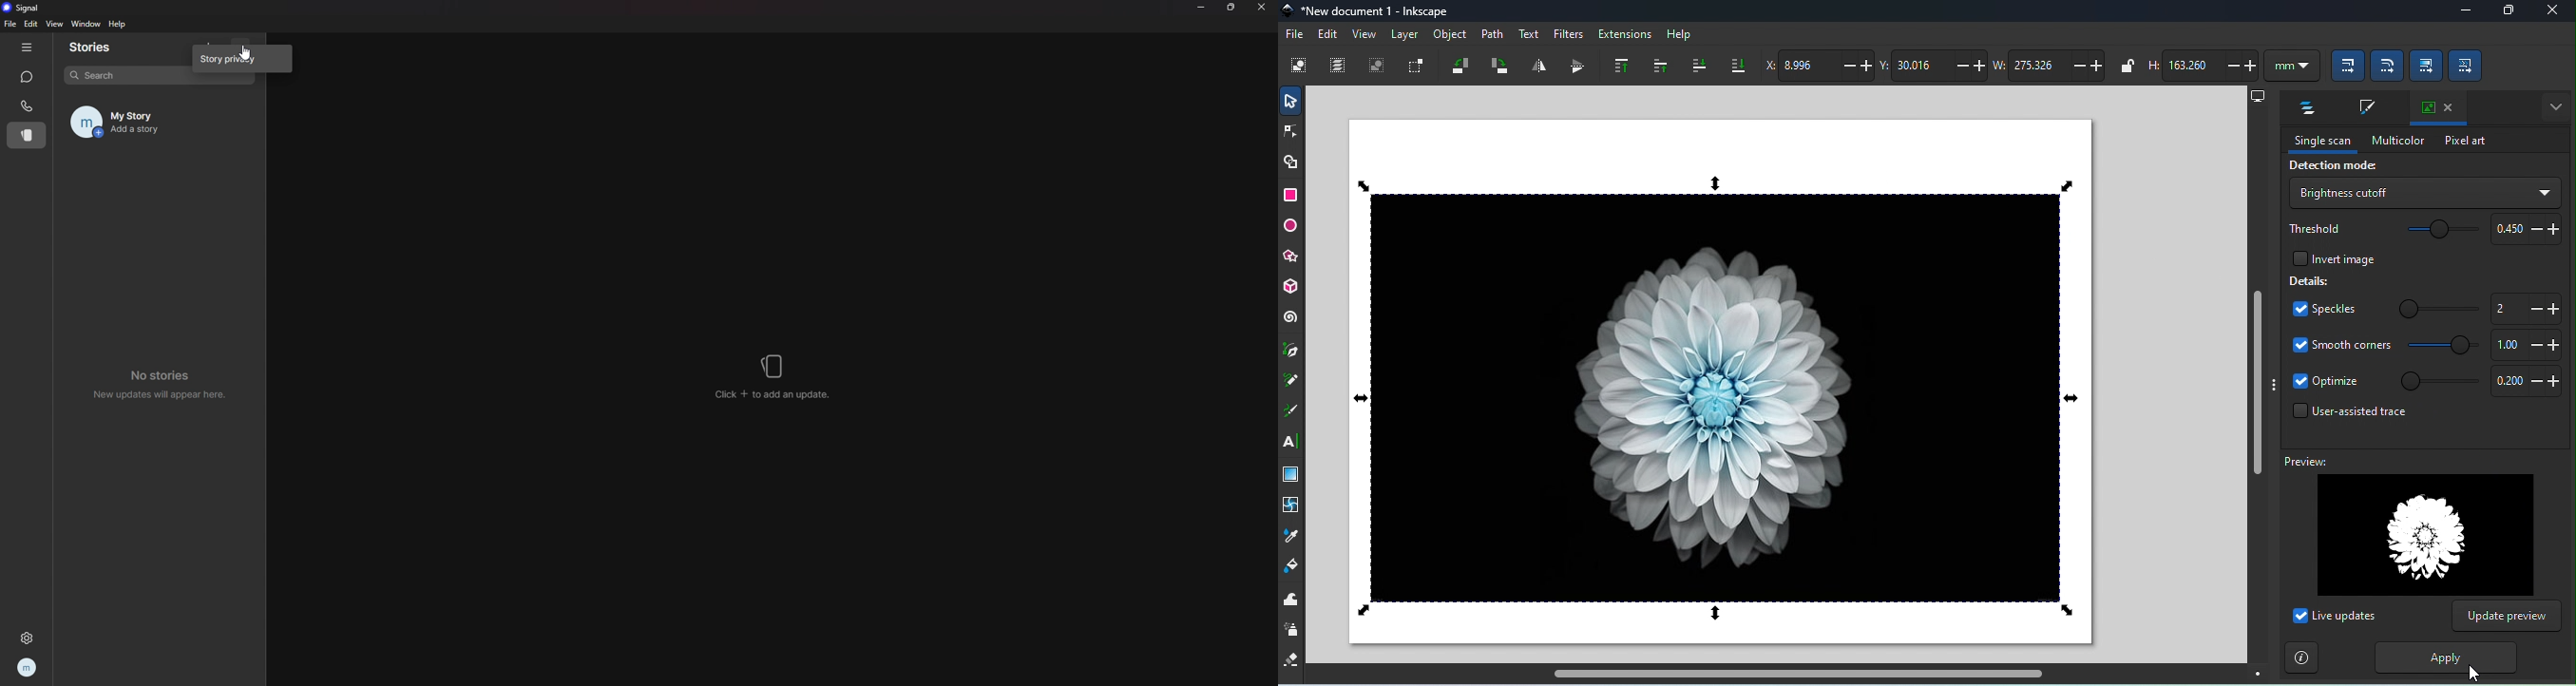 The width and height of the screenshot is (2576, 700). I want to click on User-assisted trace, so click(2347, 414).